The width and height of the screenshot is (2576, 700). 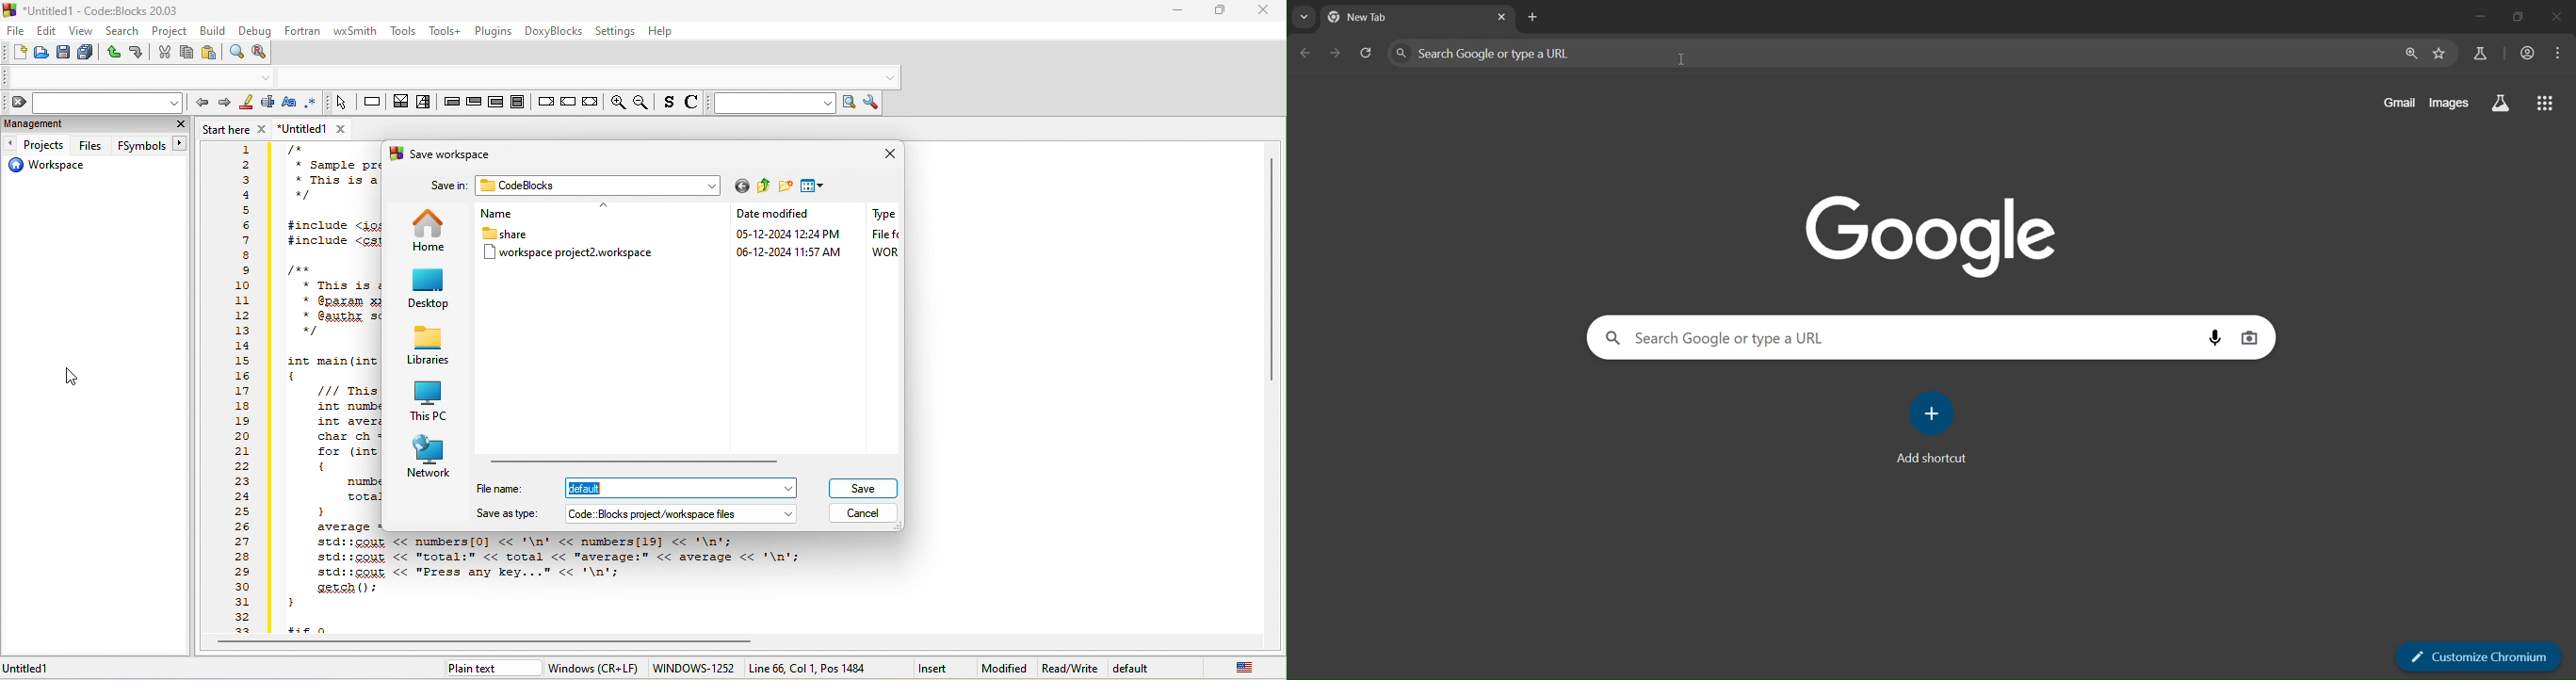 What do you see at coordinates (865, 513) in the screenshot?
I see `cancel` at bounding box center [865, 513].